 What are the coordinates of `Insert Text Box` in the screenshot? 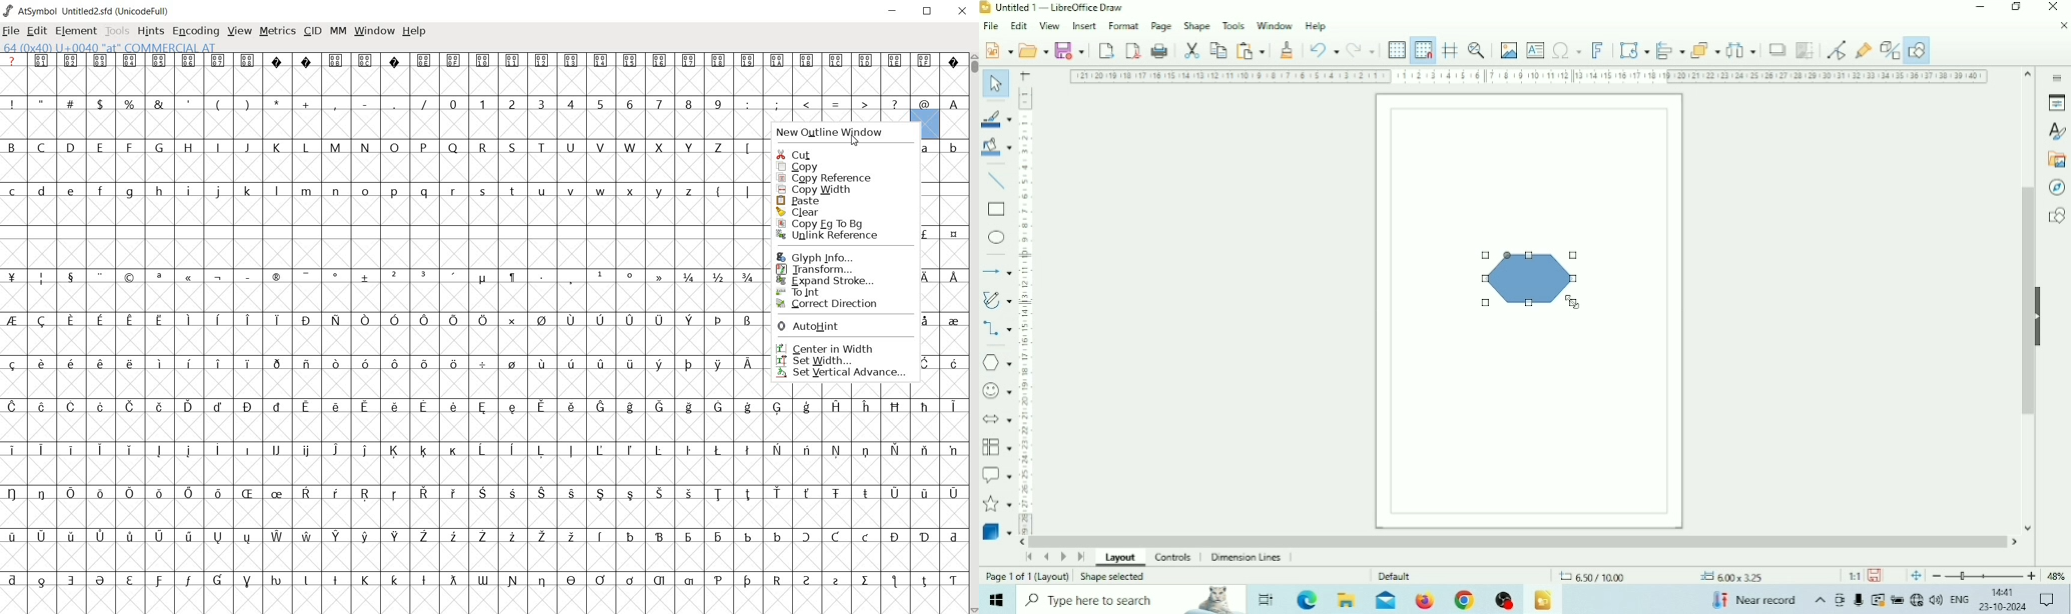 It's located at (1536, 49).